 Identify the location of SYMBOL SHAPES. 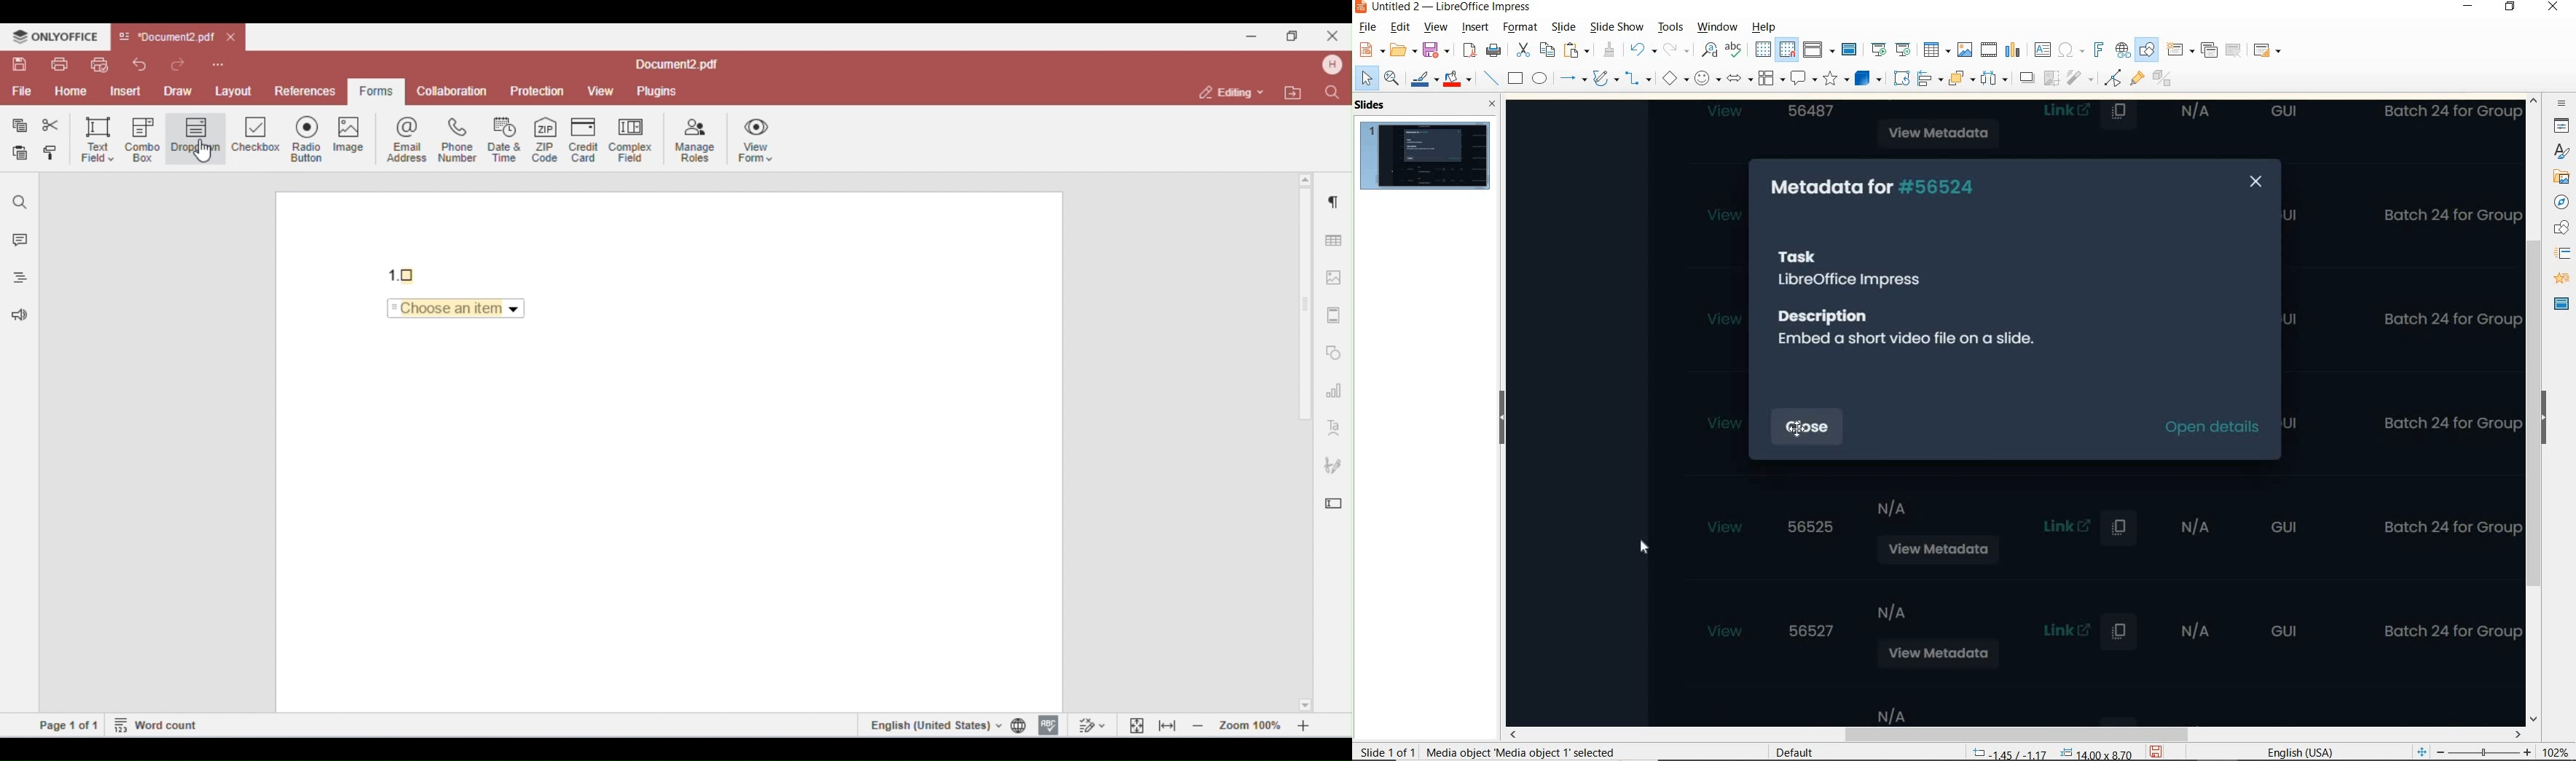
(1708, 78).